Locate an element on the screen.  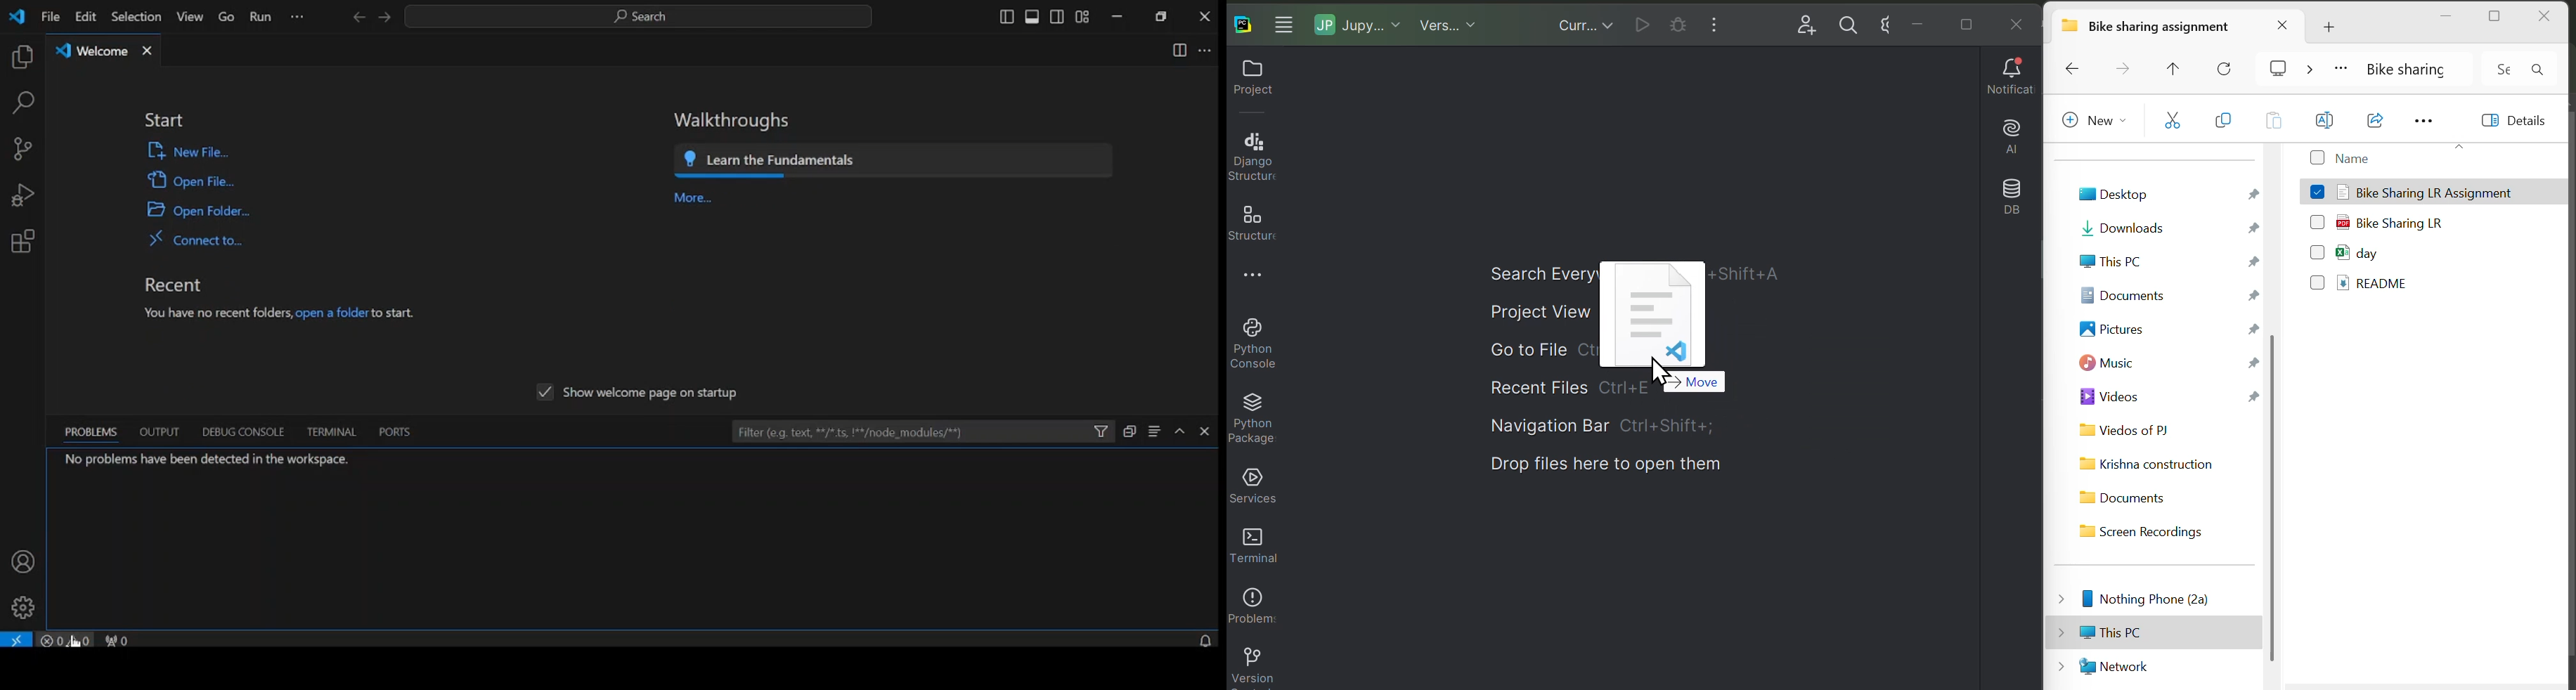
Current cell is located at coordinates (1678, 21).